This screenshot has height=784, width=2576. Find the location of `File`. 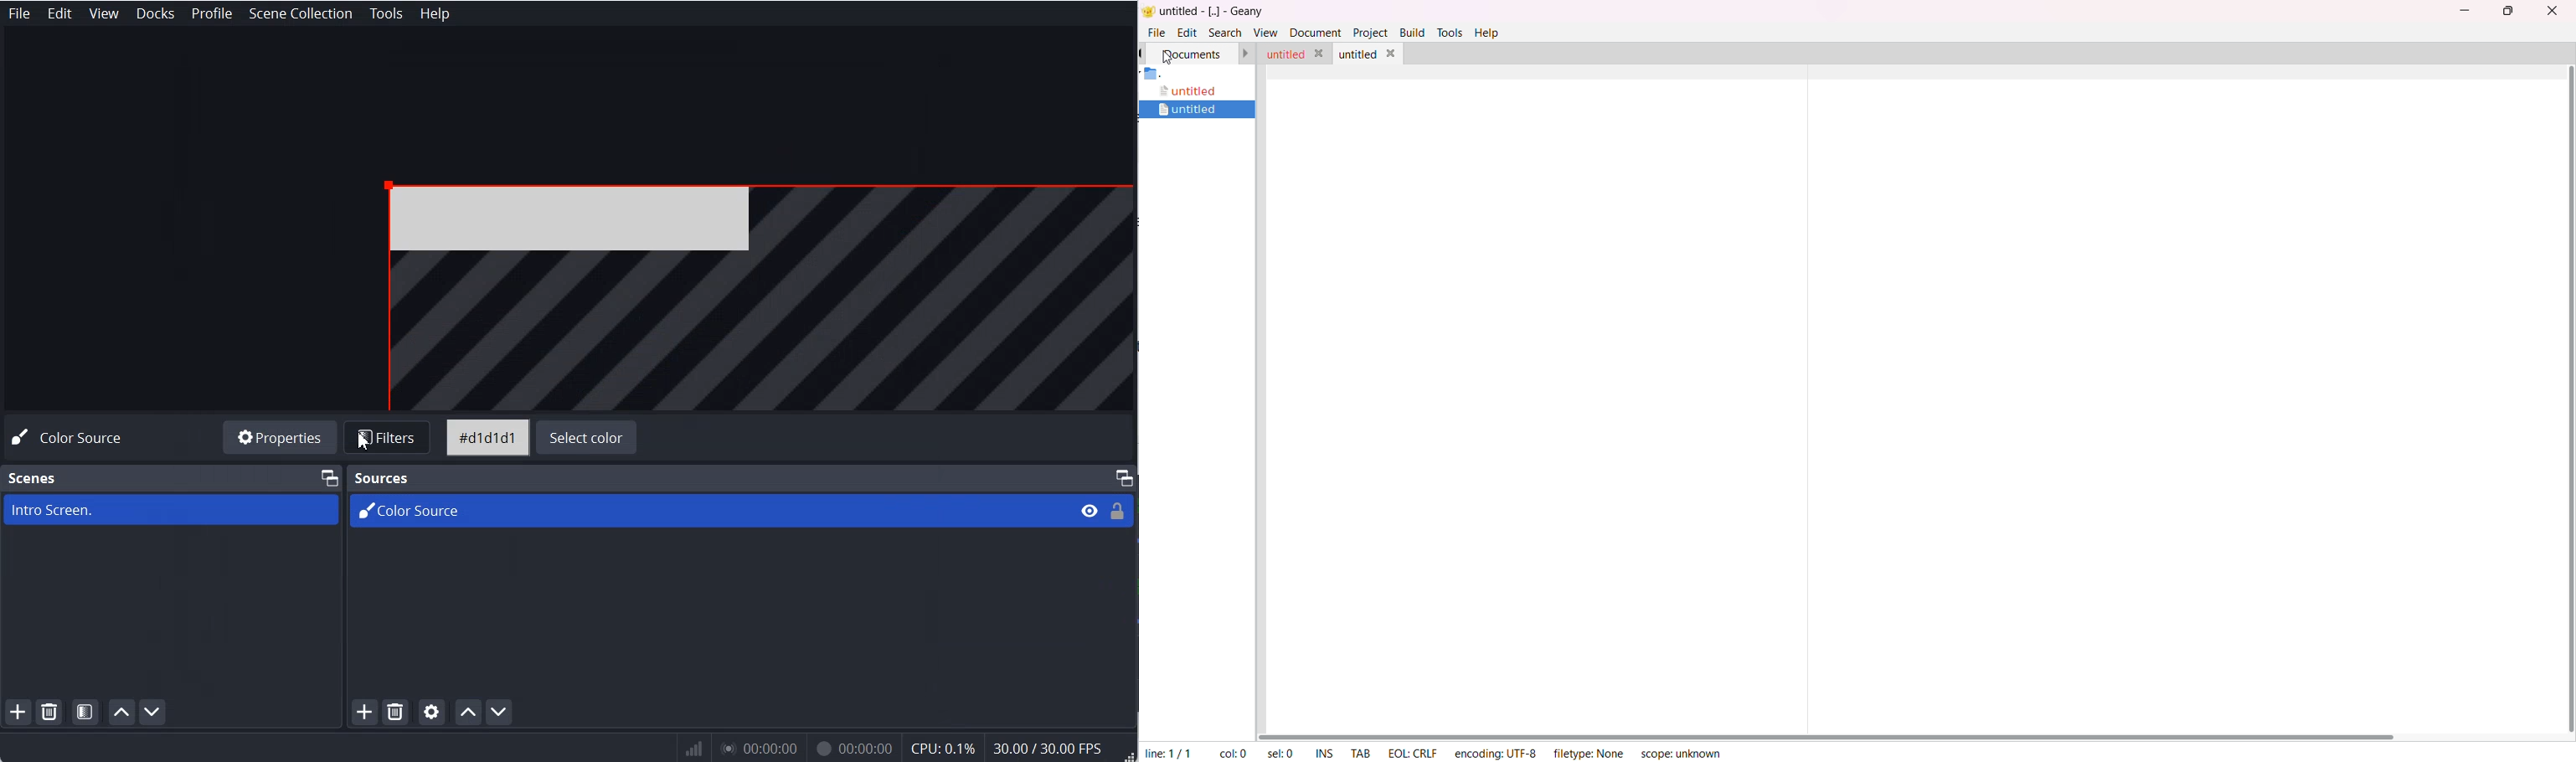

File is located at coordinates (18, 13).